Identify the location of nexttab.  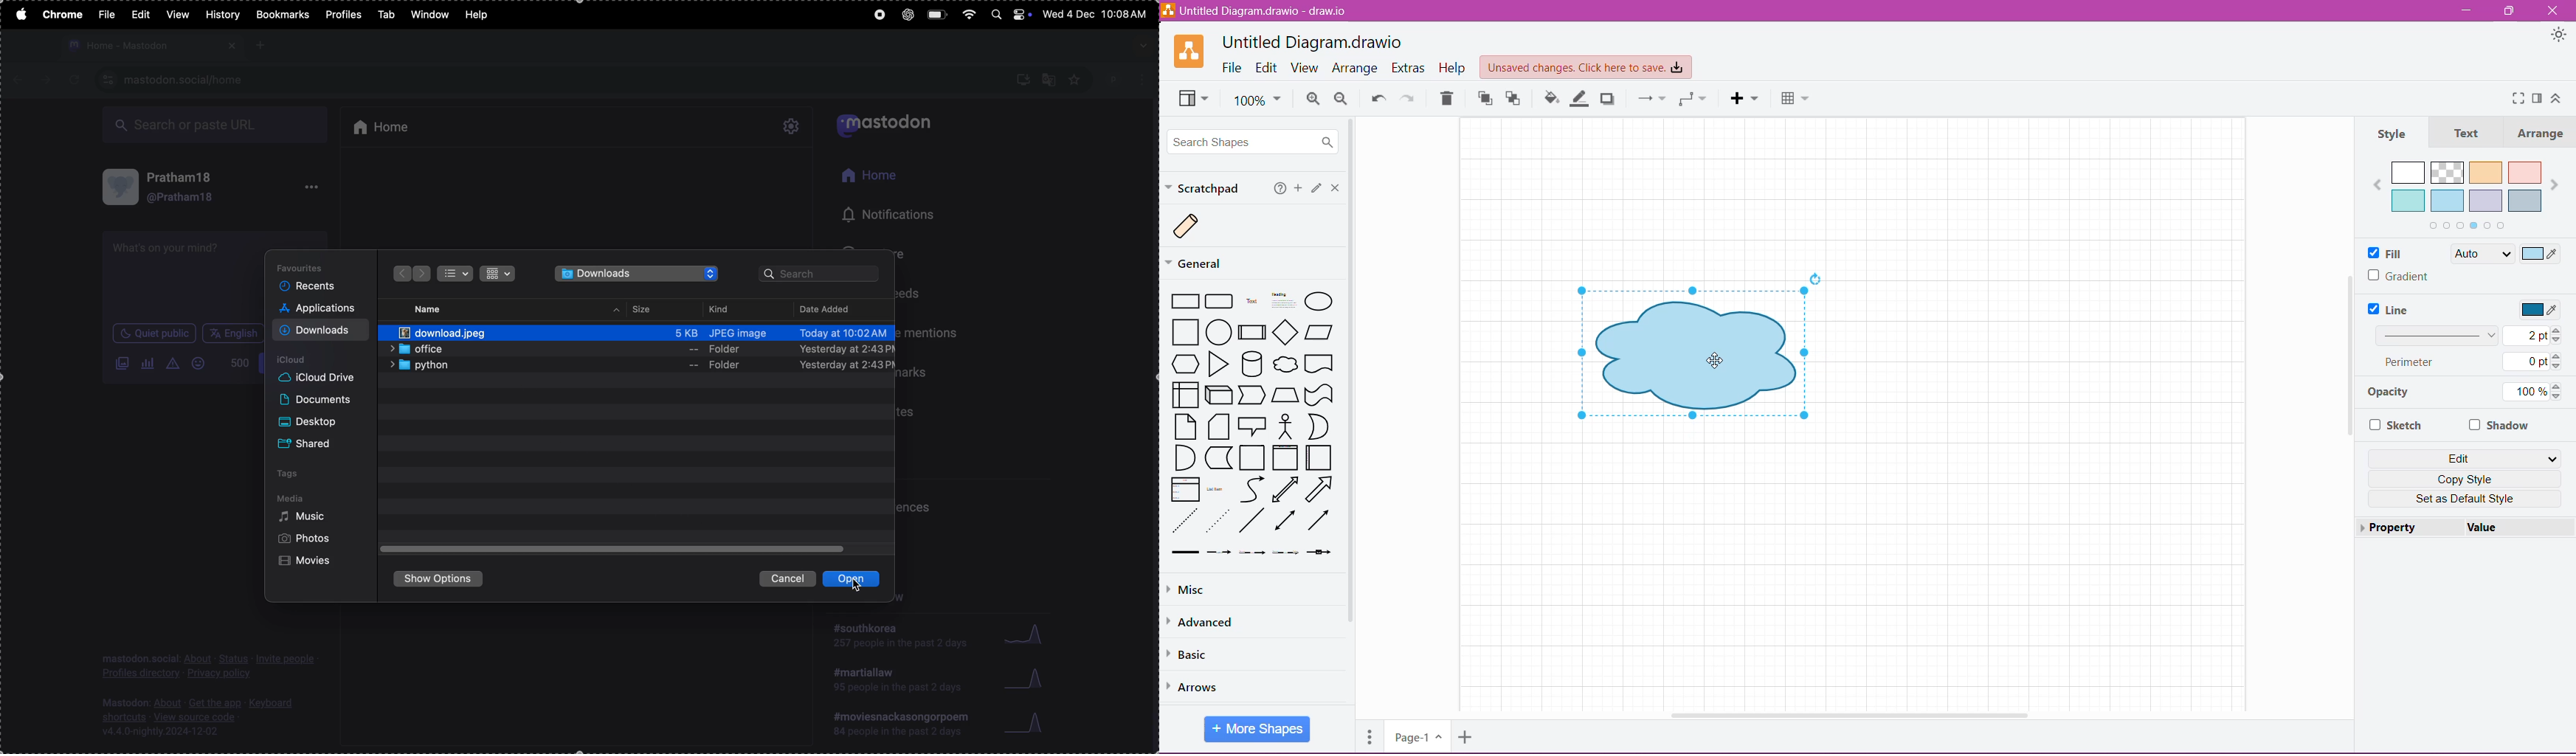
(47, 80).